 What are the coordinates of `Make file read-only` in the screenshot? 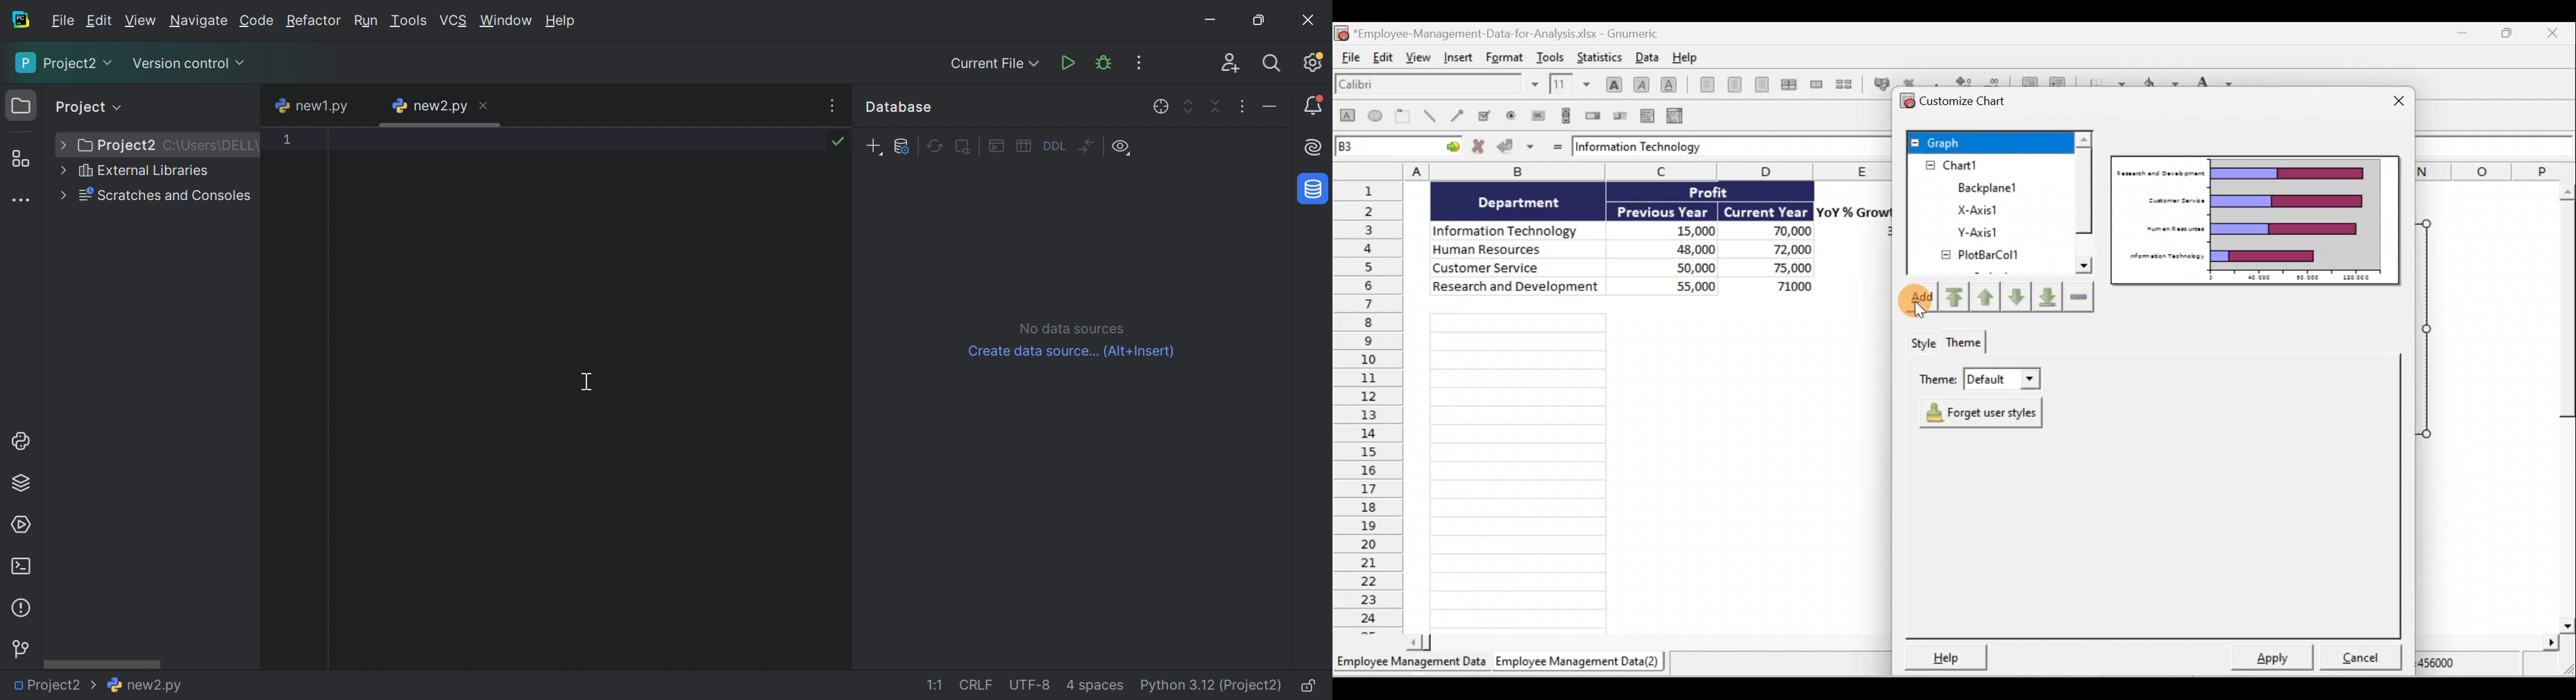 It's located at (1310, 687).